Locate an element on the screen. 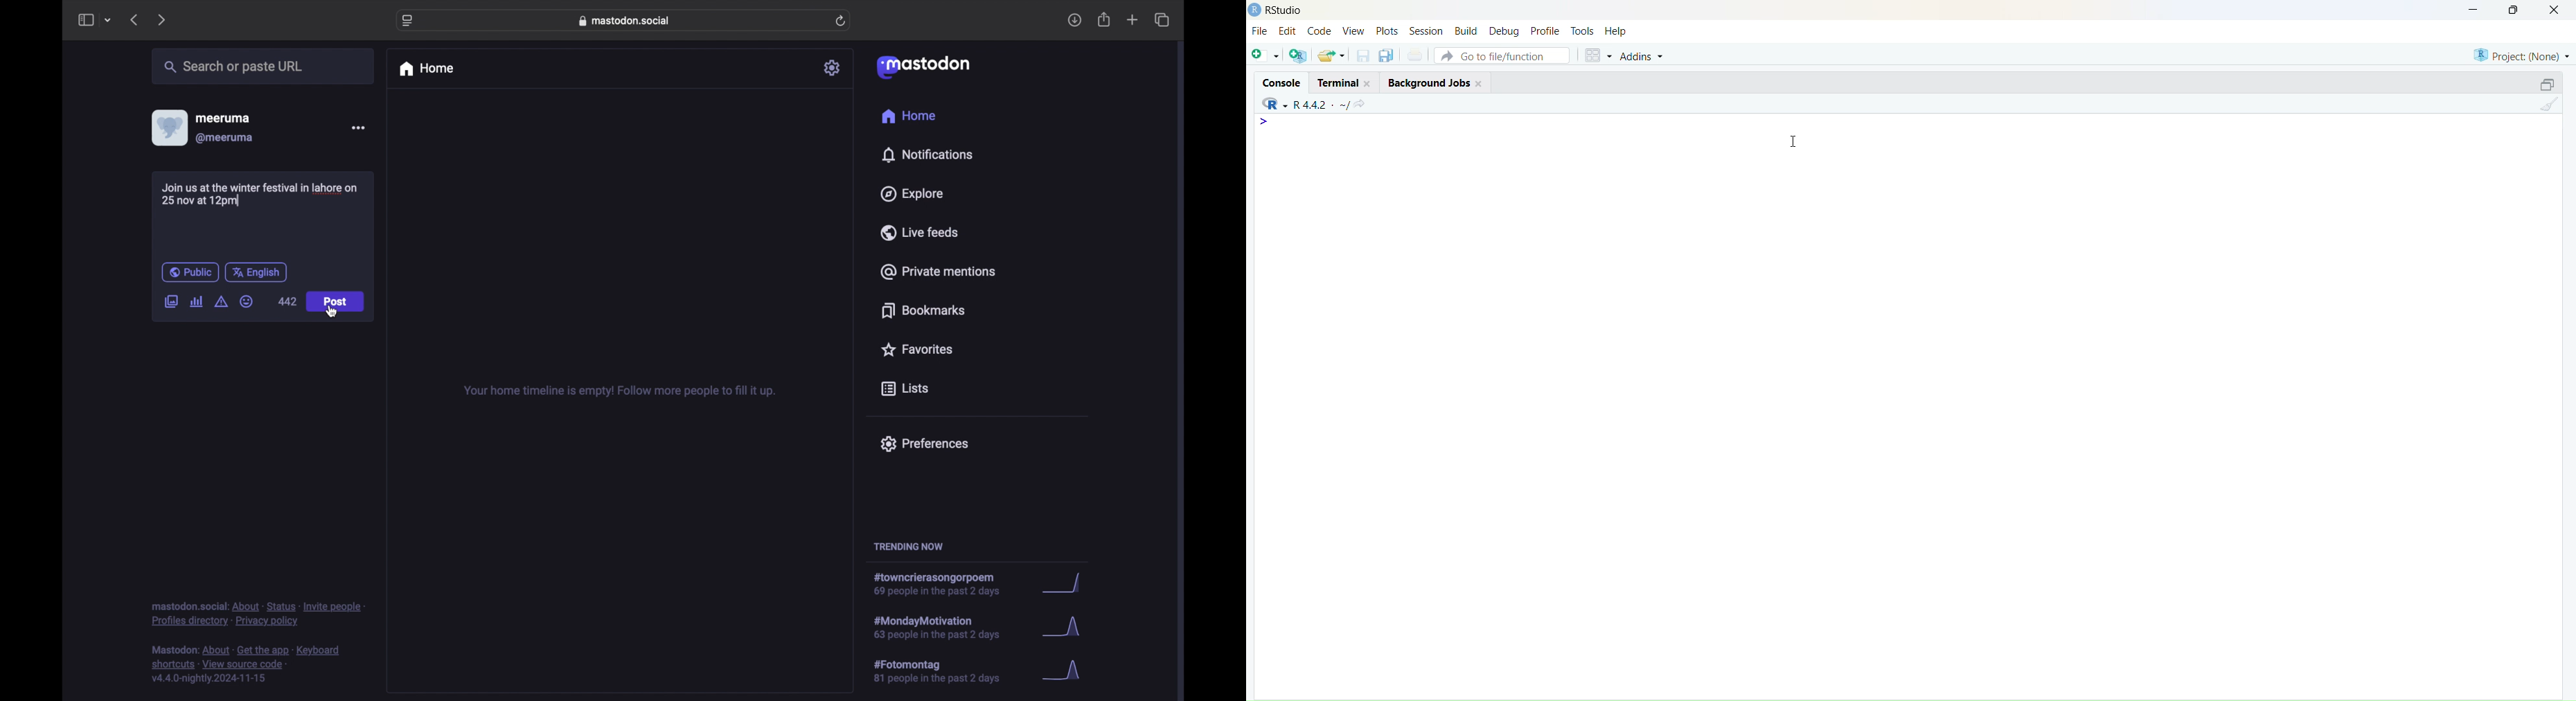 This screenshot has width=2576, height=728. Restore is located at coordinates (2539, 86).